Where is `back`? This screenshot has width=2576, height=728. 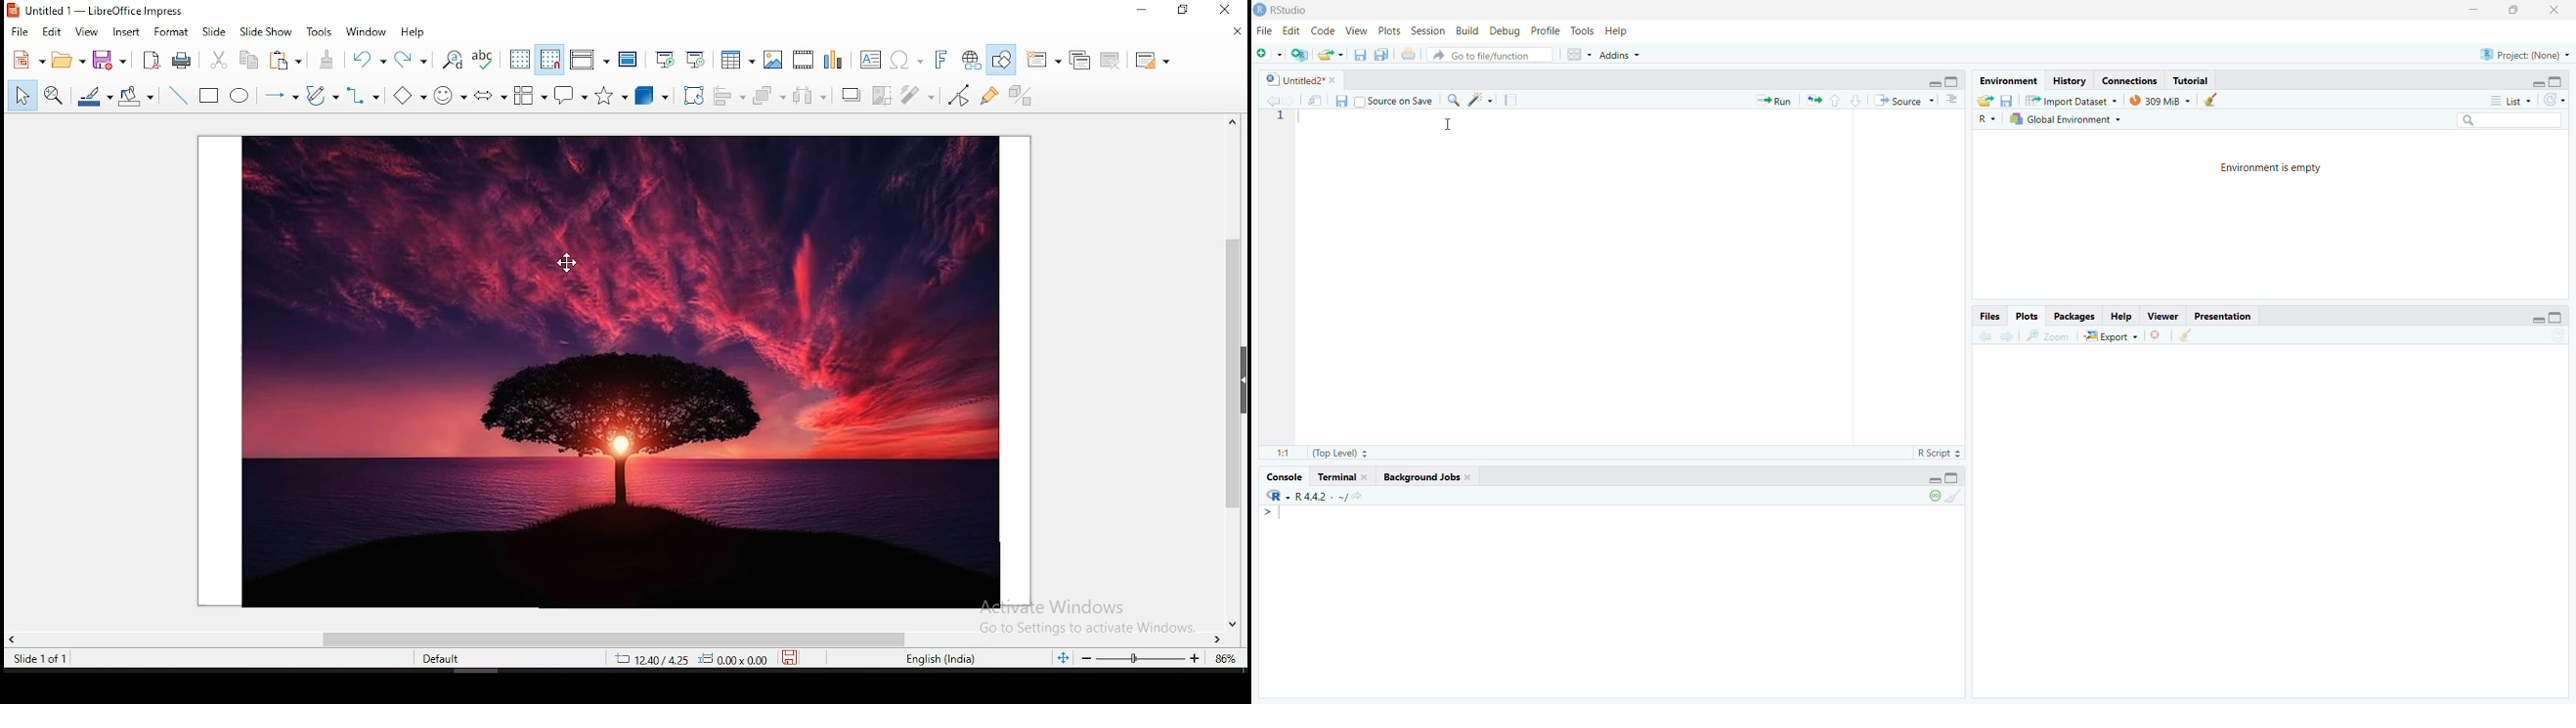
back is located at coordinates (1274, 100).